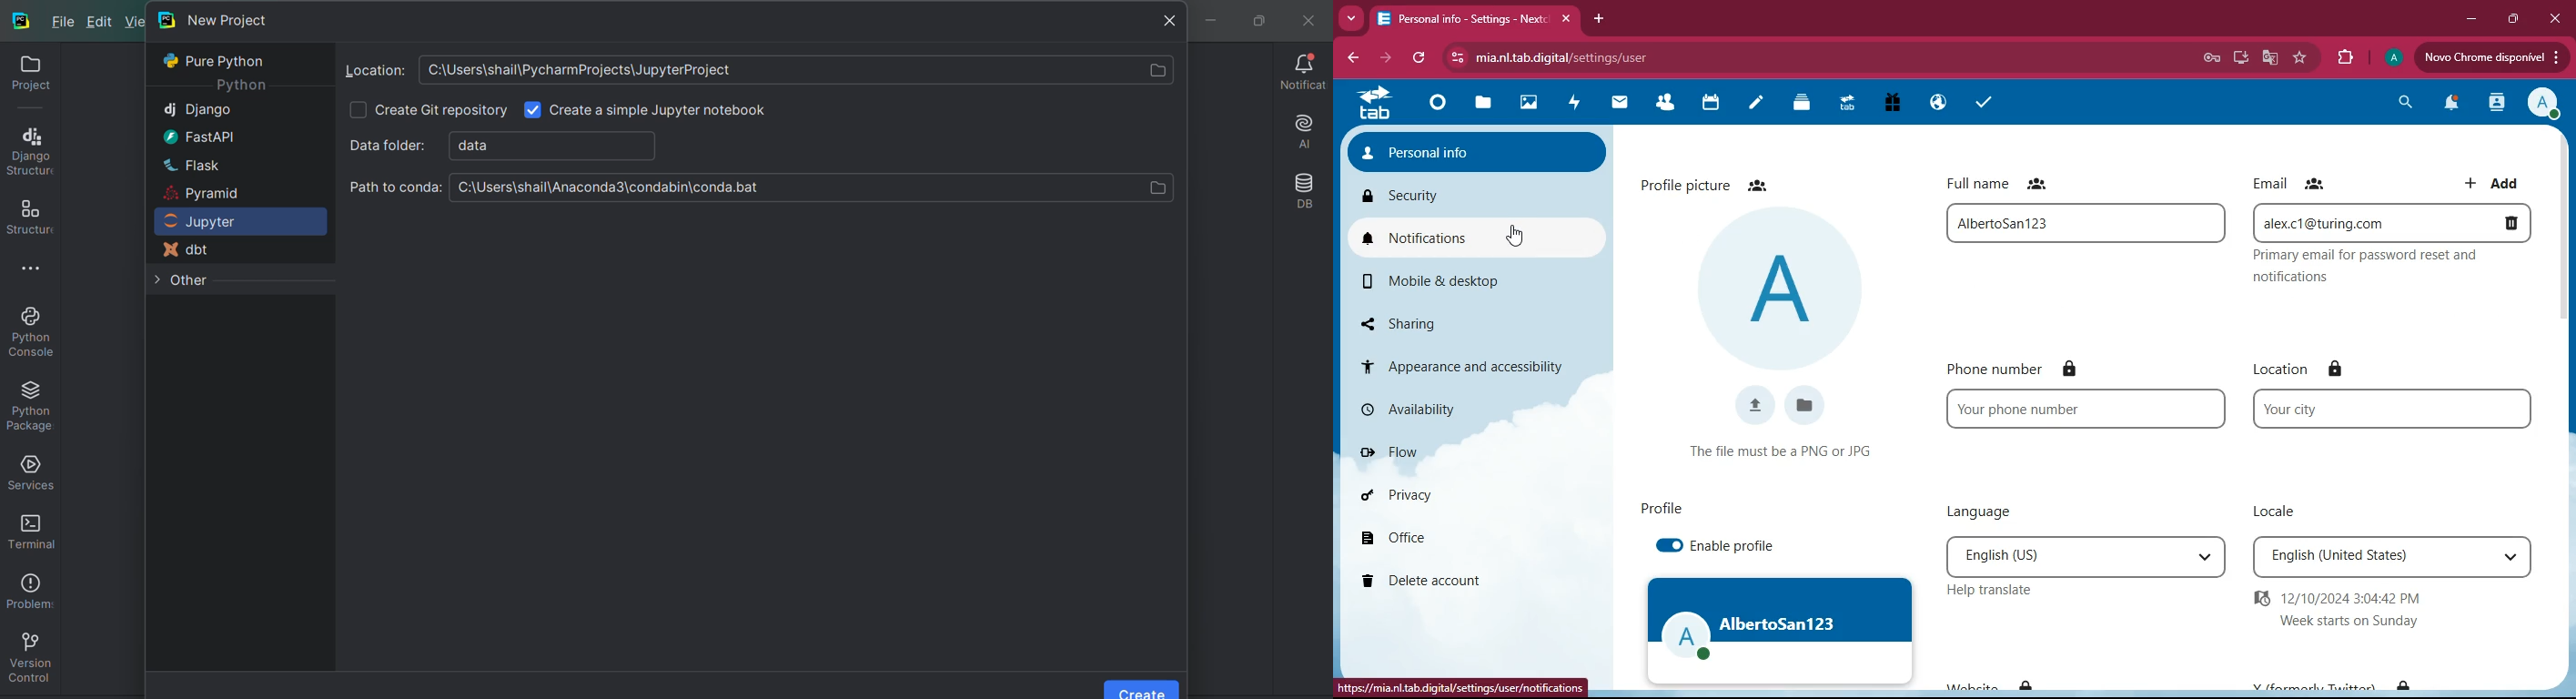 The width and height of the screenshot is (2576, 700). I want to click on language, so click(1992, 512).